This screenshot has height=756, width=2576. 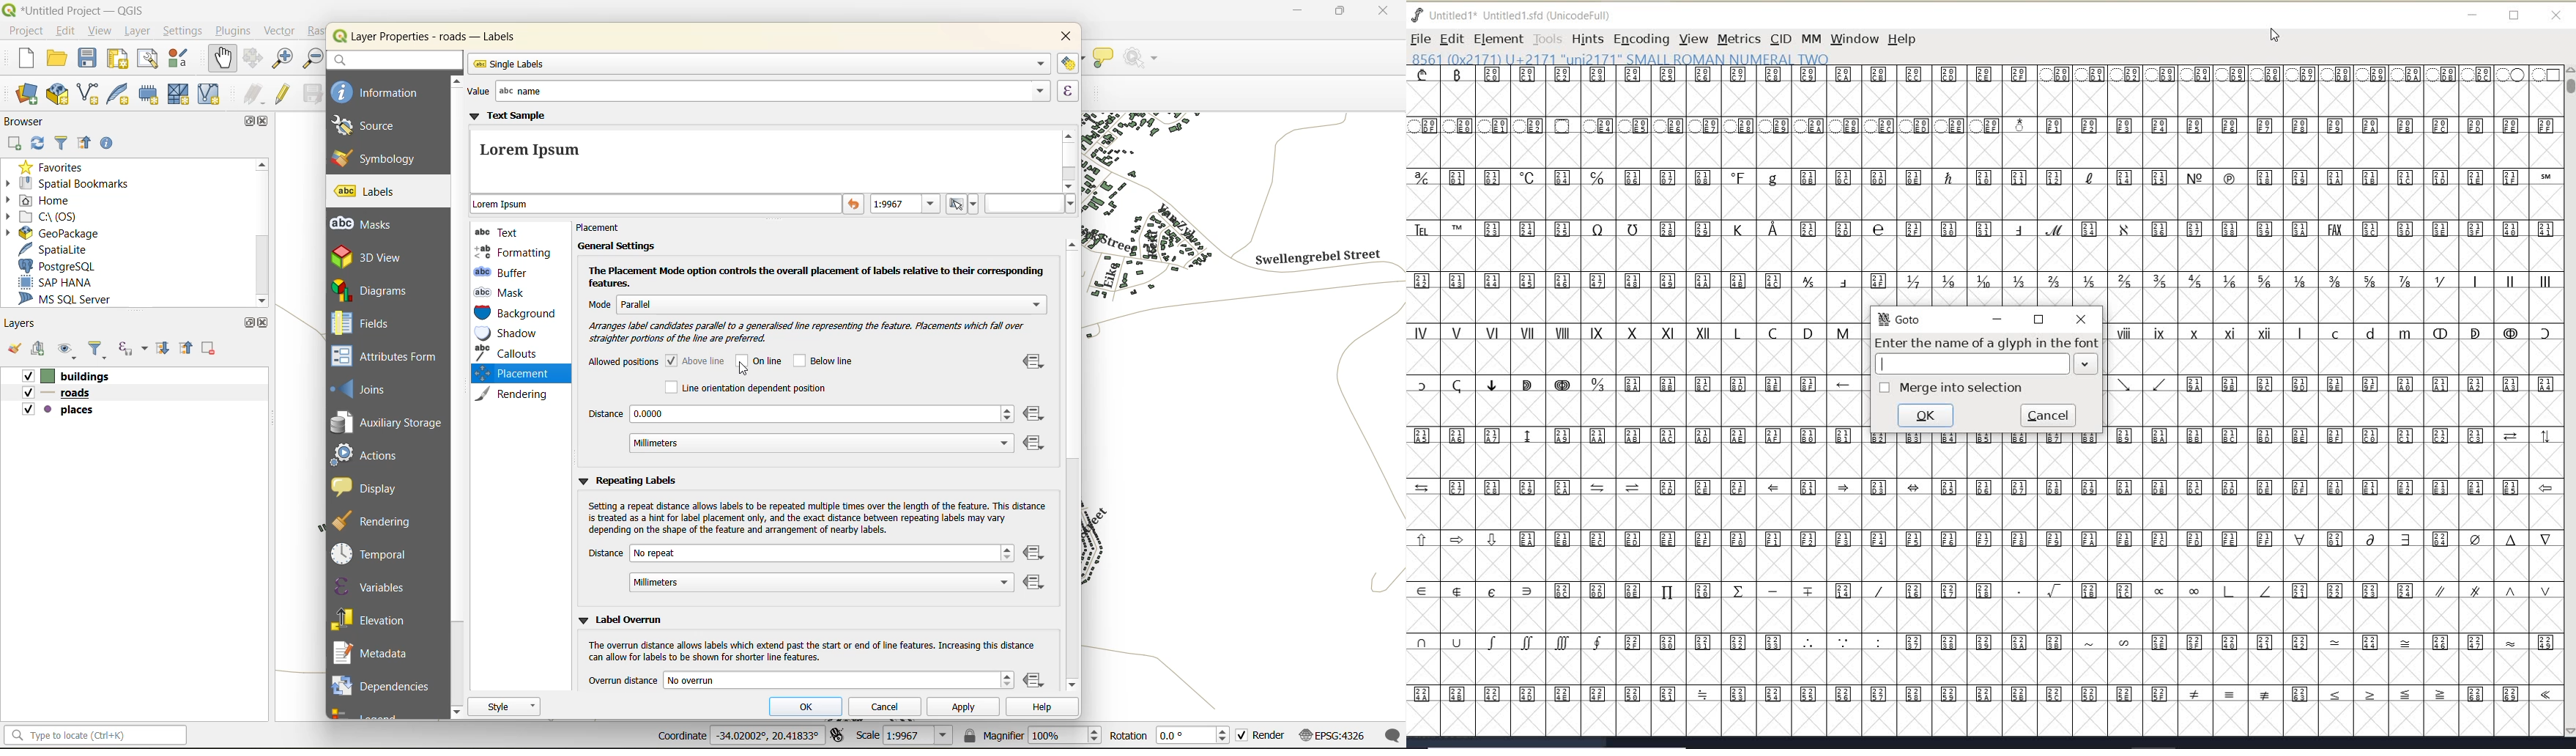 I want to click on set to current scale, so click(x=963, y=204).